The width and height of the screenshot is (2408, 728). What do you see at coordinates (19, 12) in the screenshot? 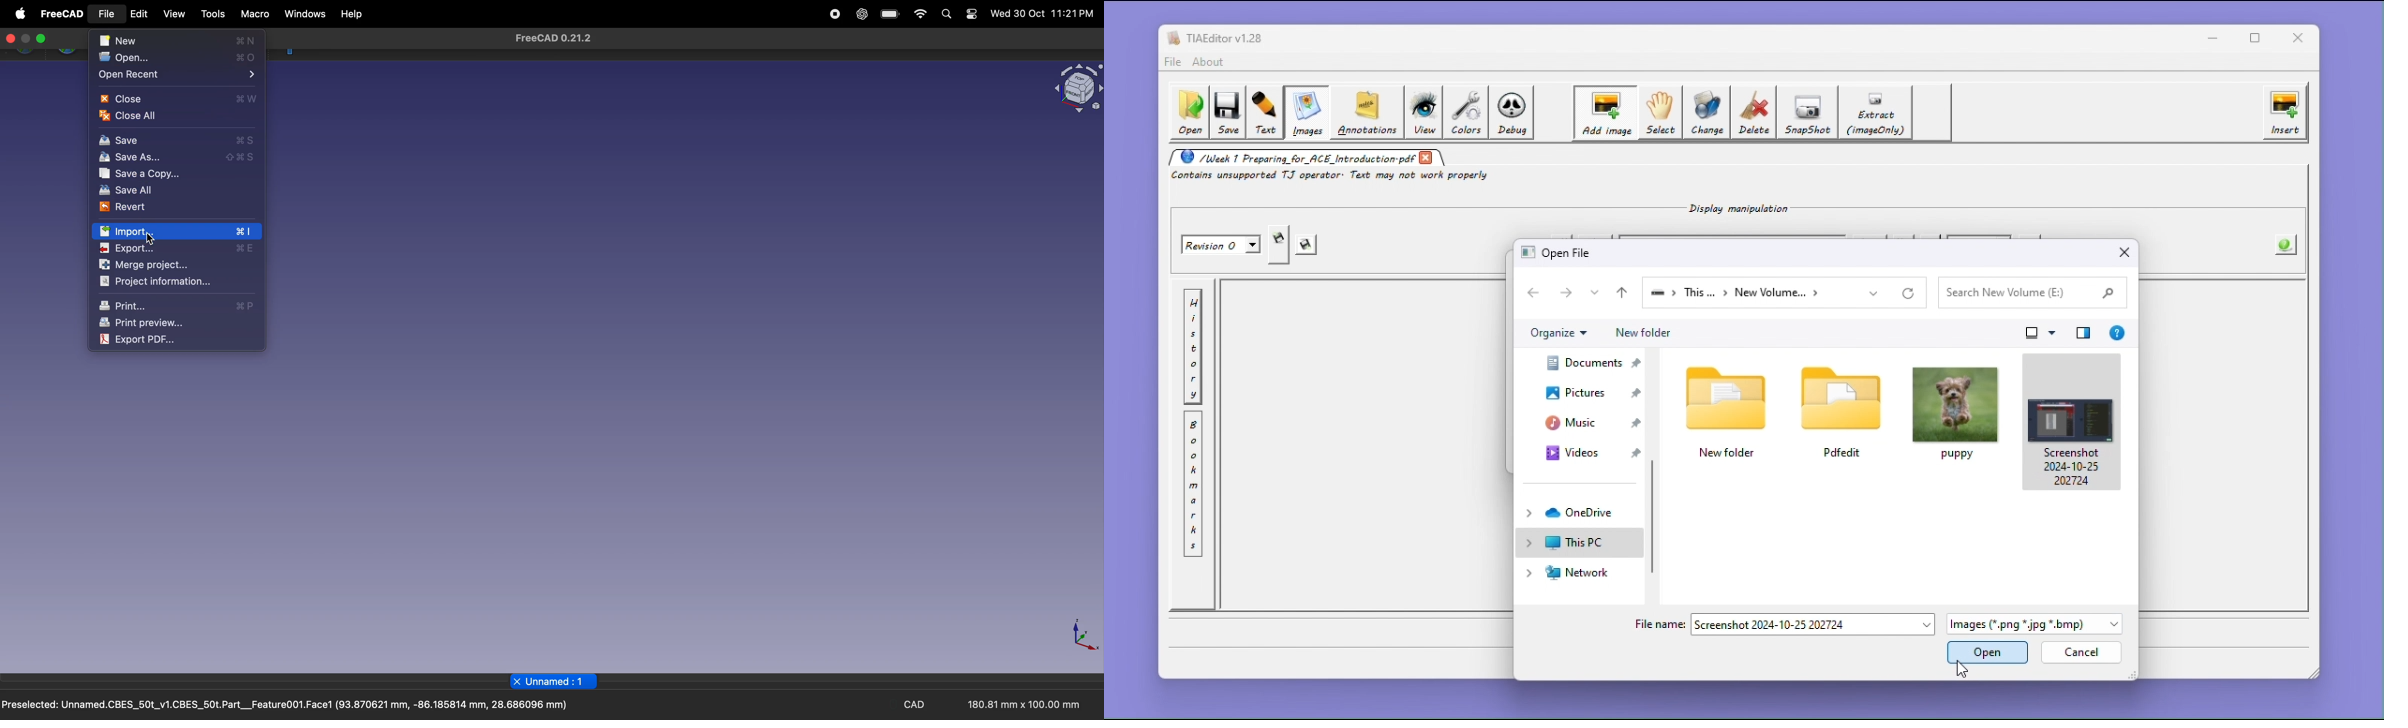
I see `apple menu` at bounding box center [19, 12].